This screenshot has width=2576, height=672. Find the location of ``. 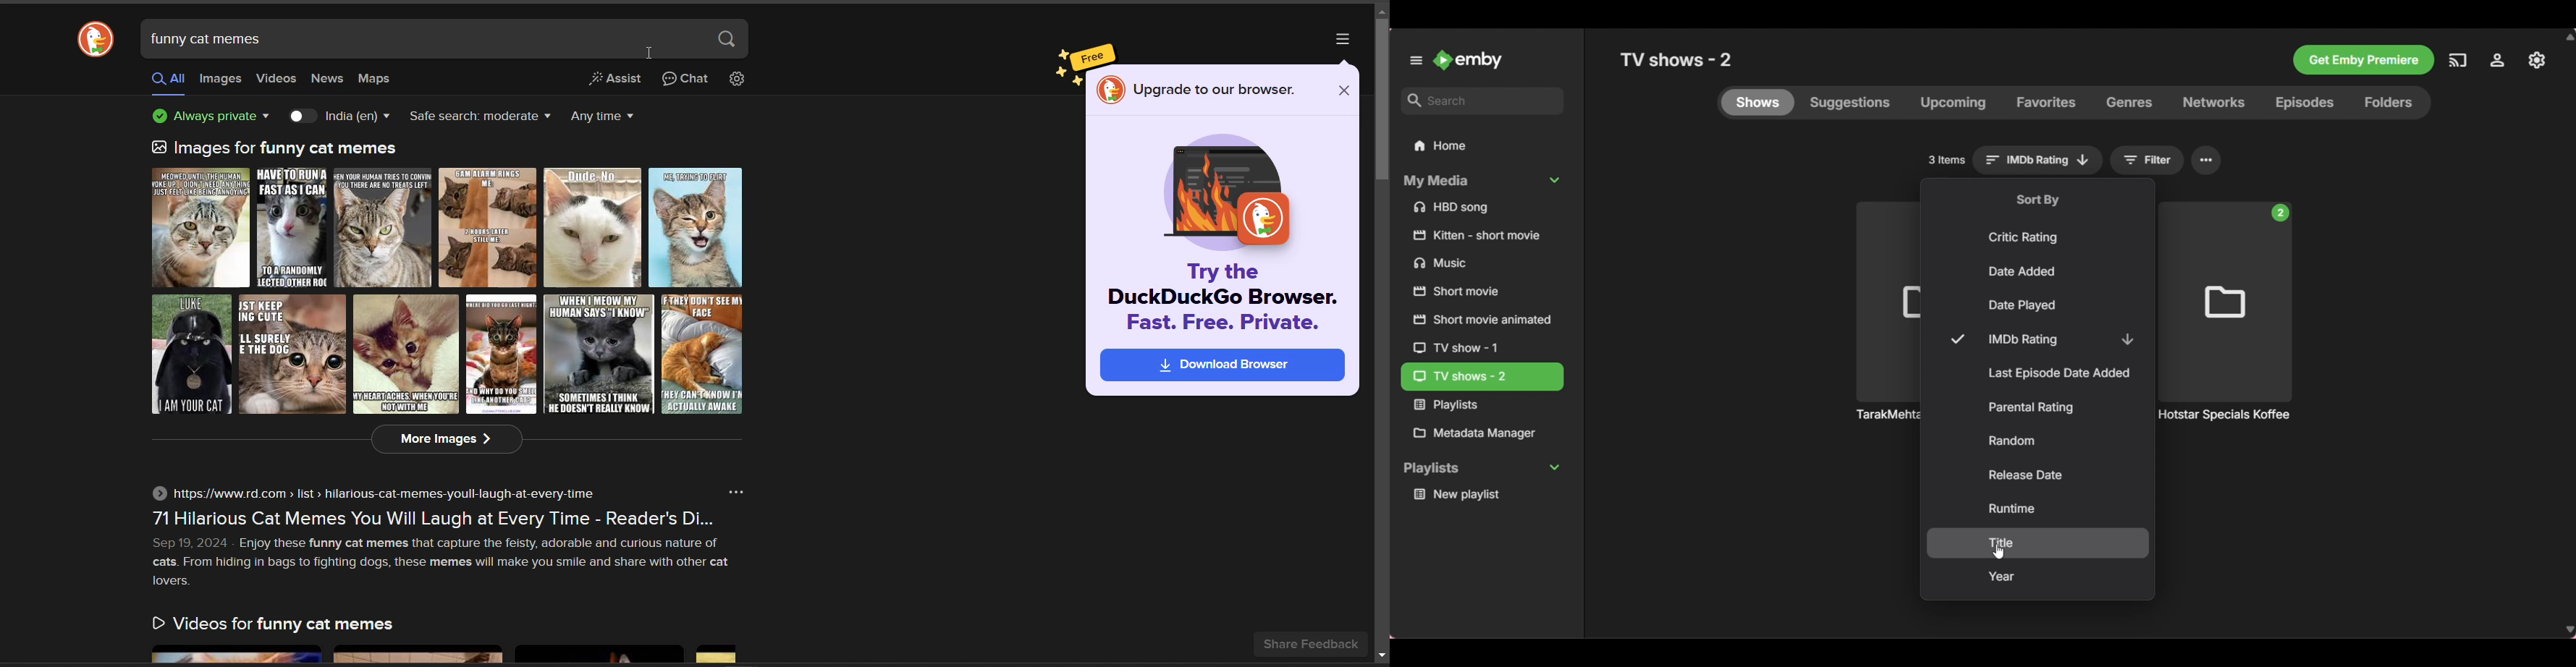

 is located at coordinates (2537, 59).